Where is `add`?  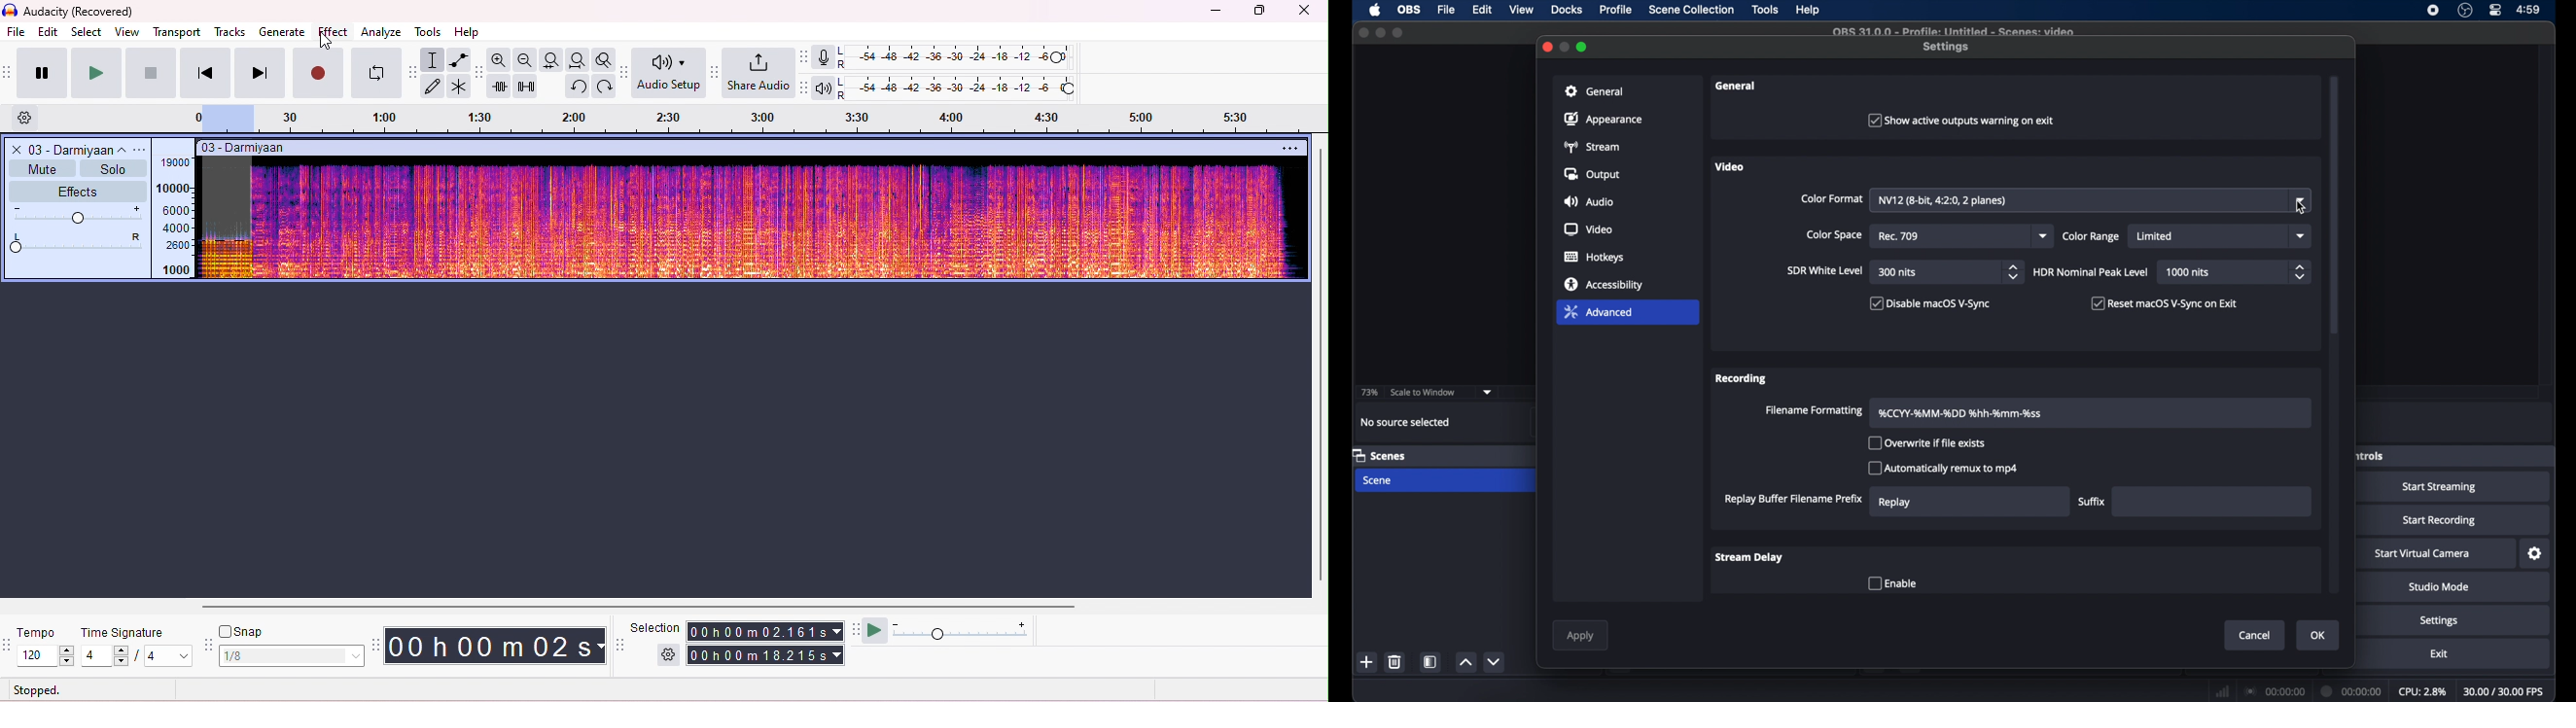
add is located at coordinates (1367, 662).